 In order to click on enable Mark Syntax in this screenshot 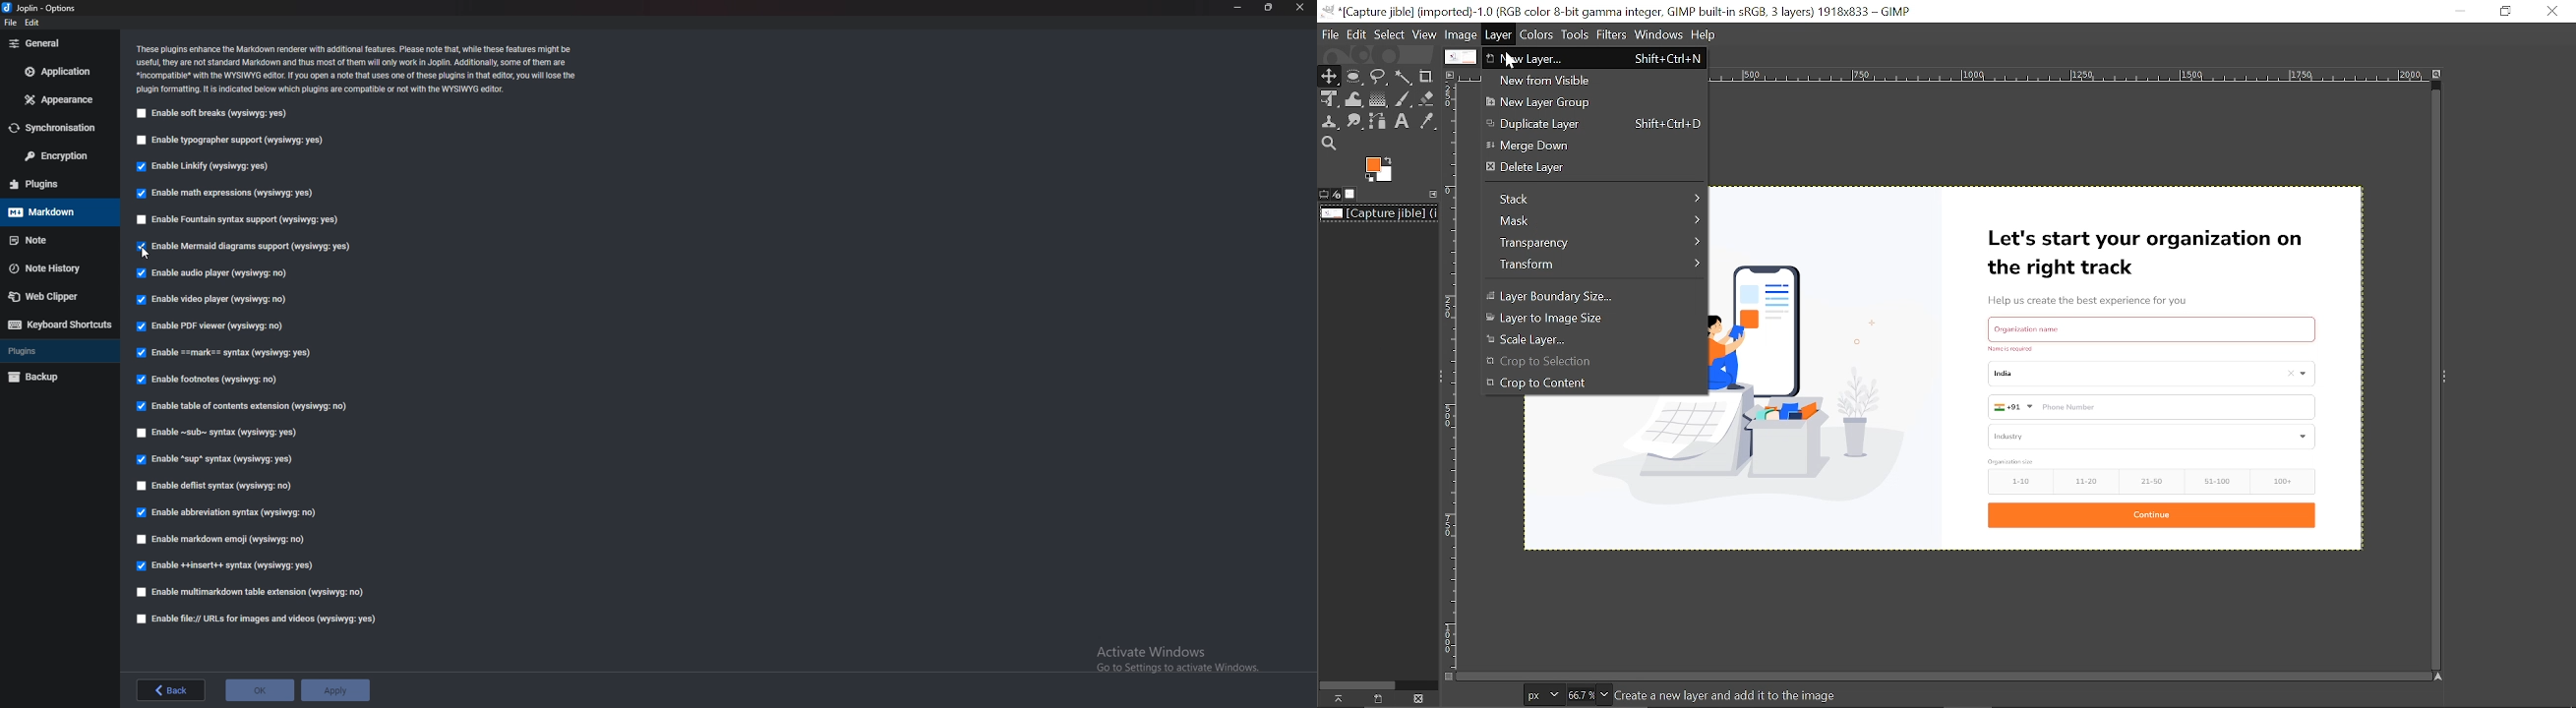, I will do `click(229, 352)`.